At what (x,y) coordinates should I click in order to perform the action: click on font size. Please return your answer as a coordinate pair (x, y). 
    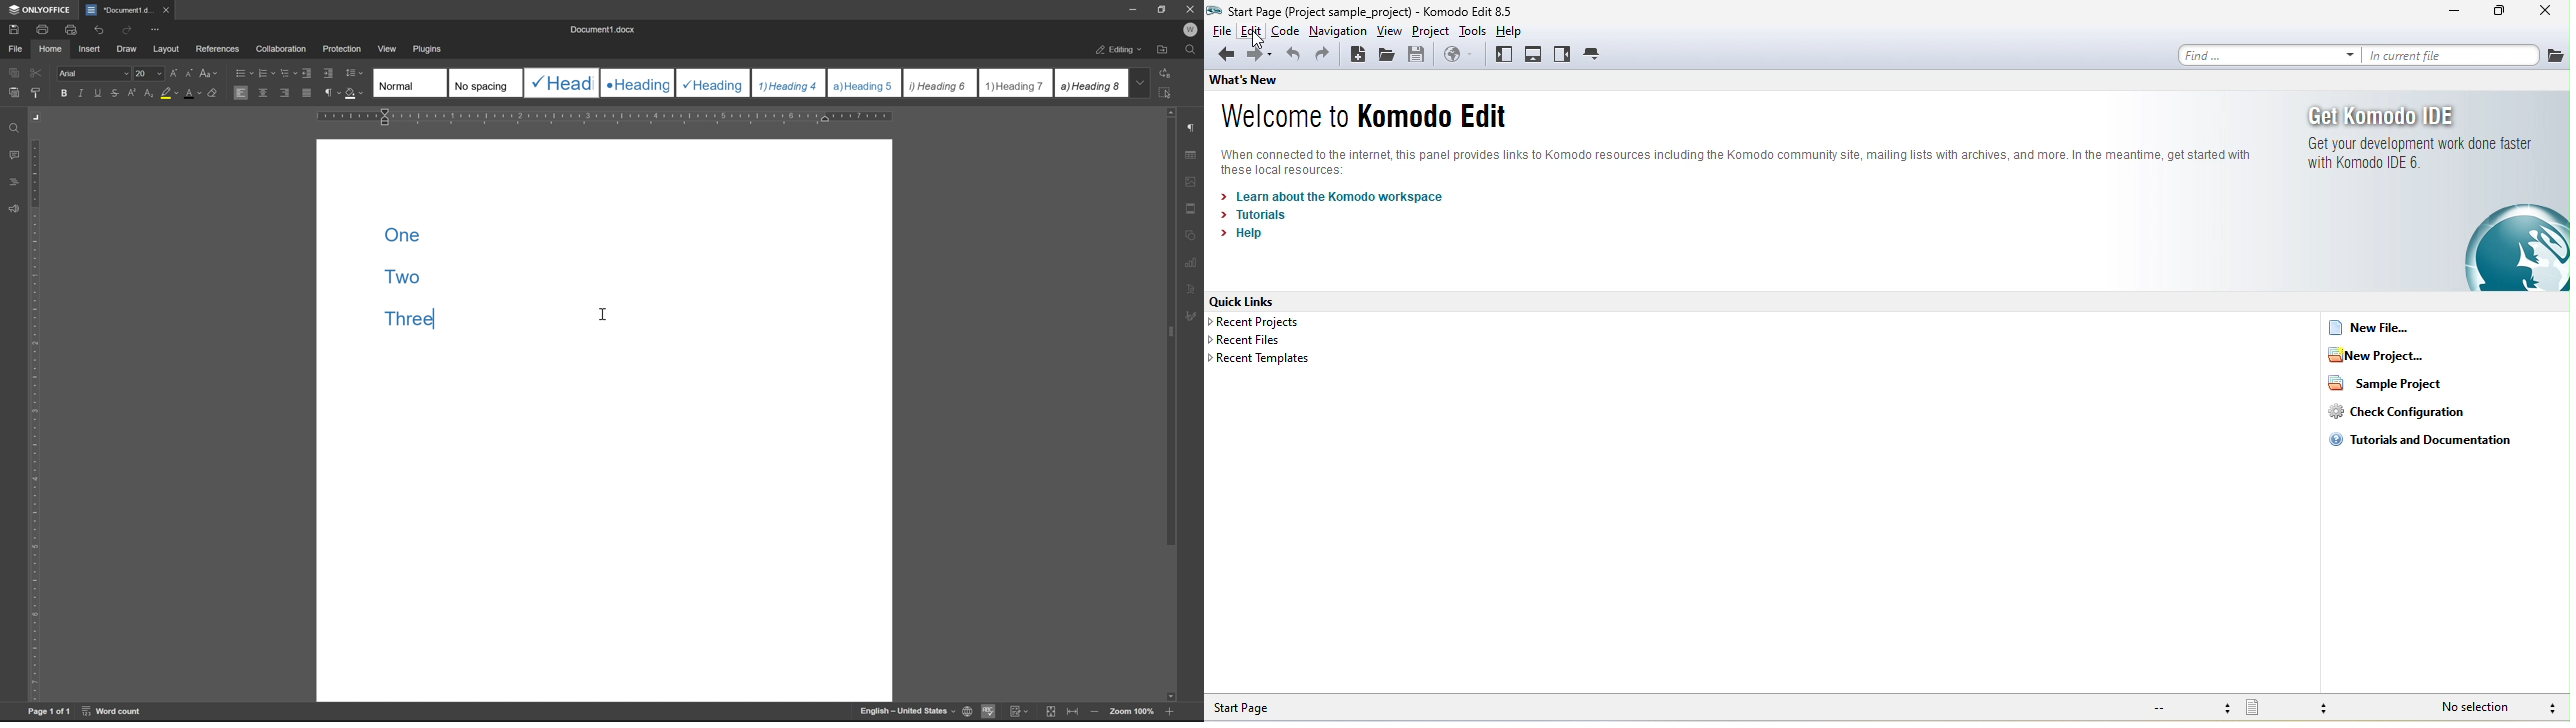
    Looking at the image, I should click on (147, 72).